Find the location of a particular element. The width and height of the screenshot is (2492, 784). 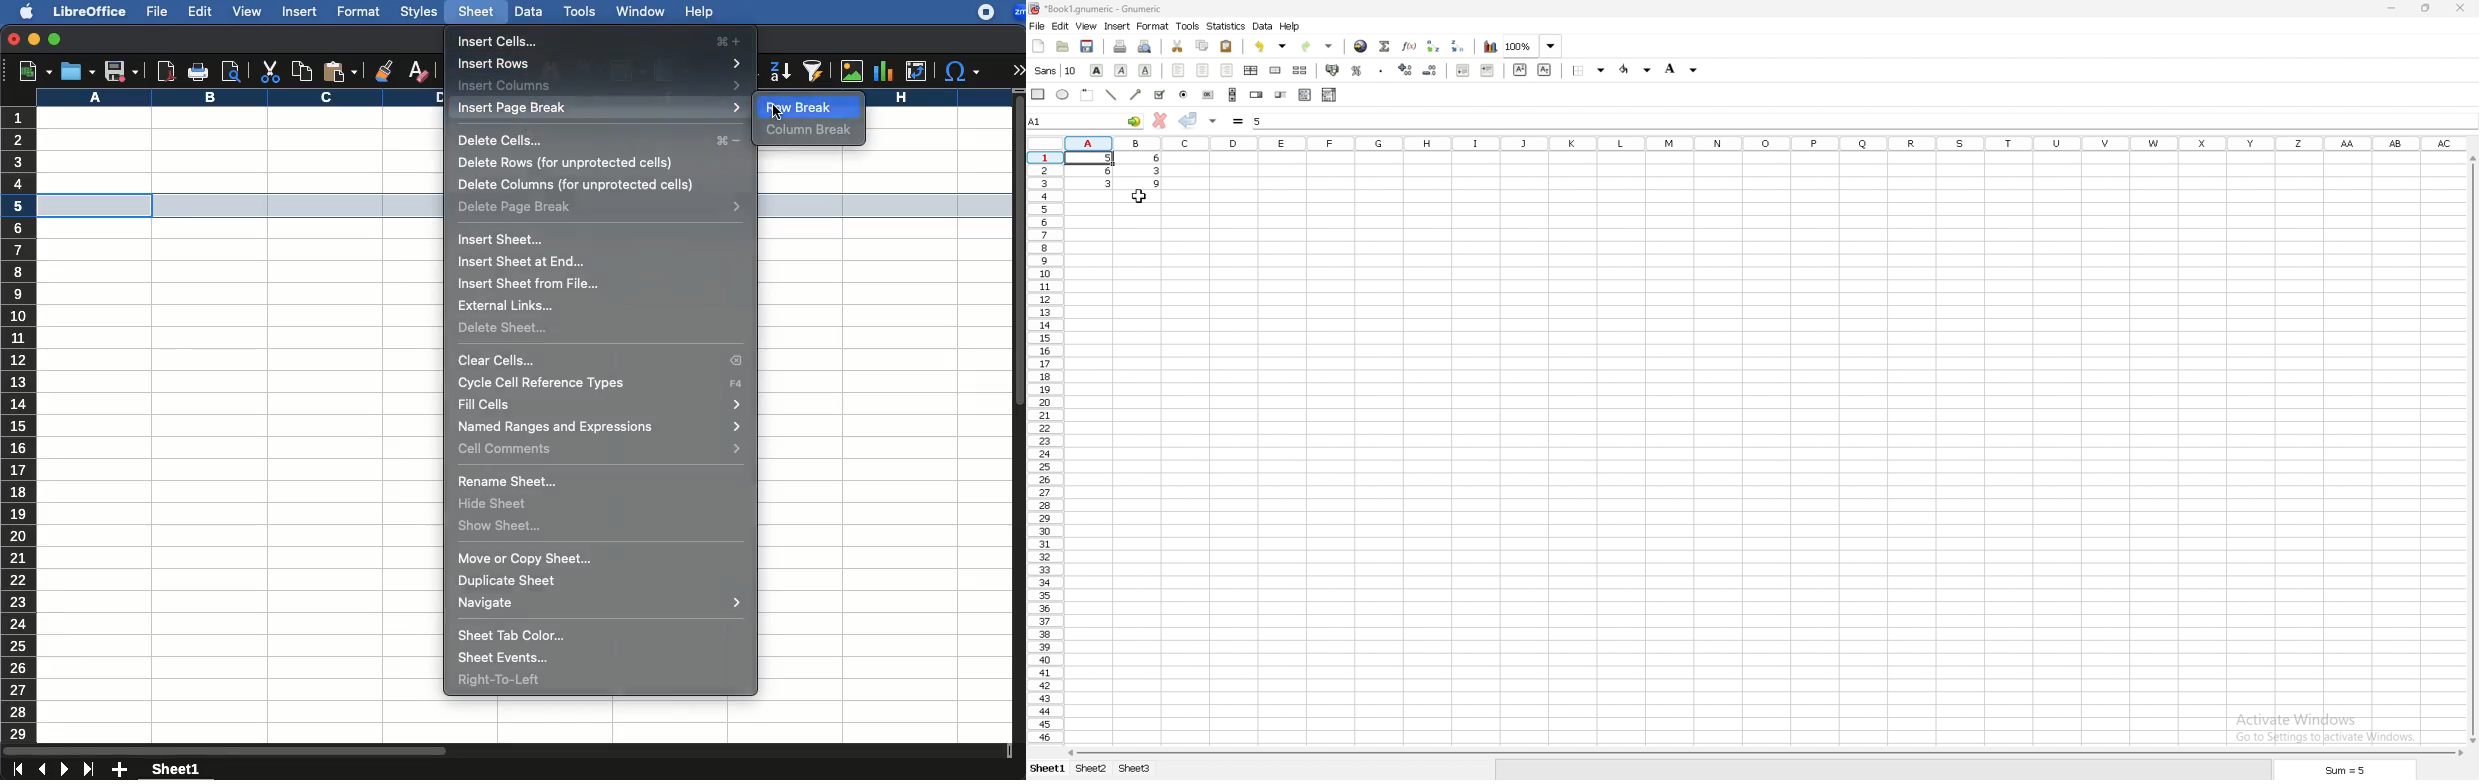

redo is located at coordinates (1320, 45).